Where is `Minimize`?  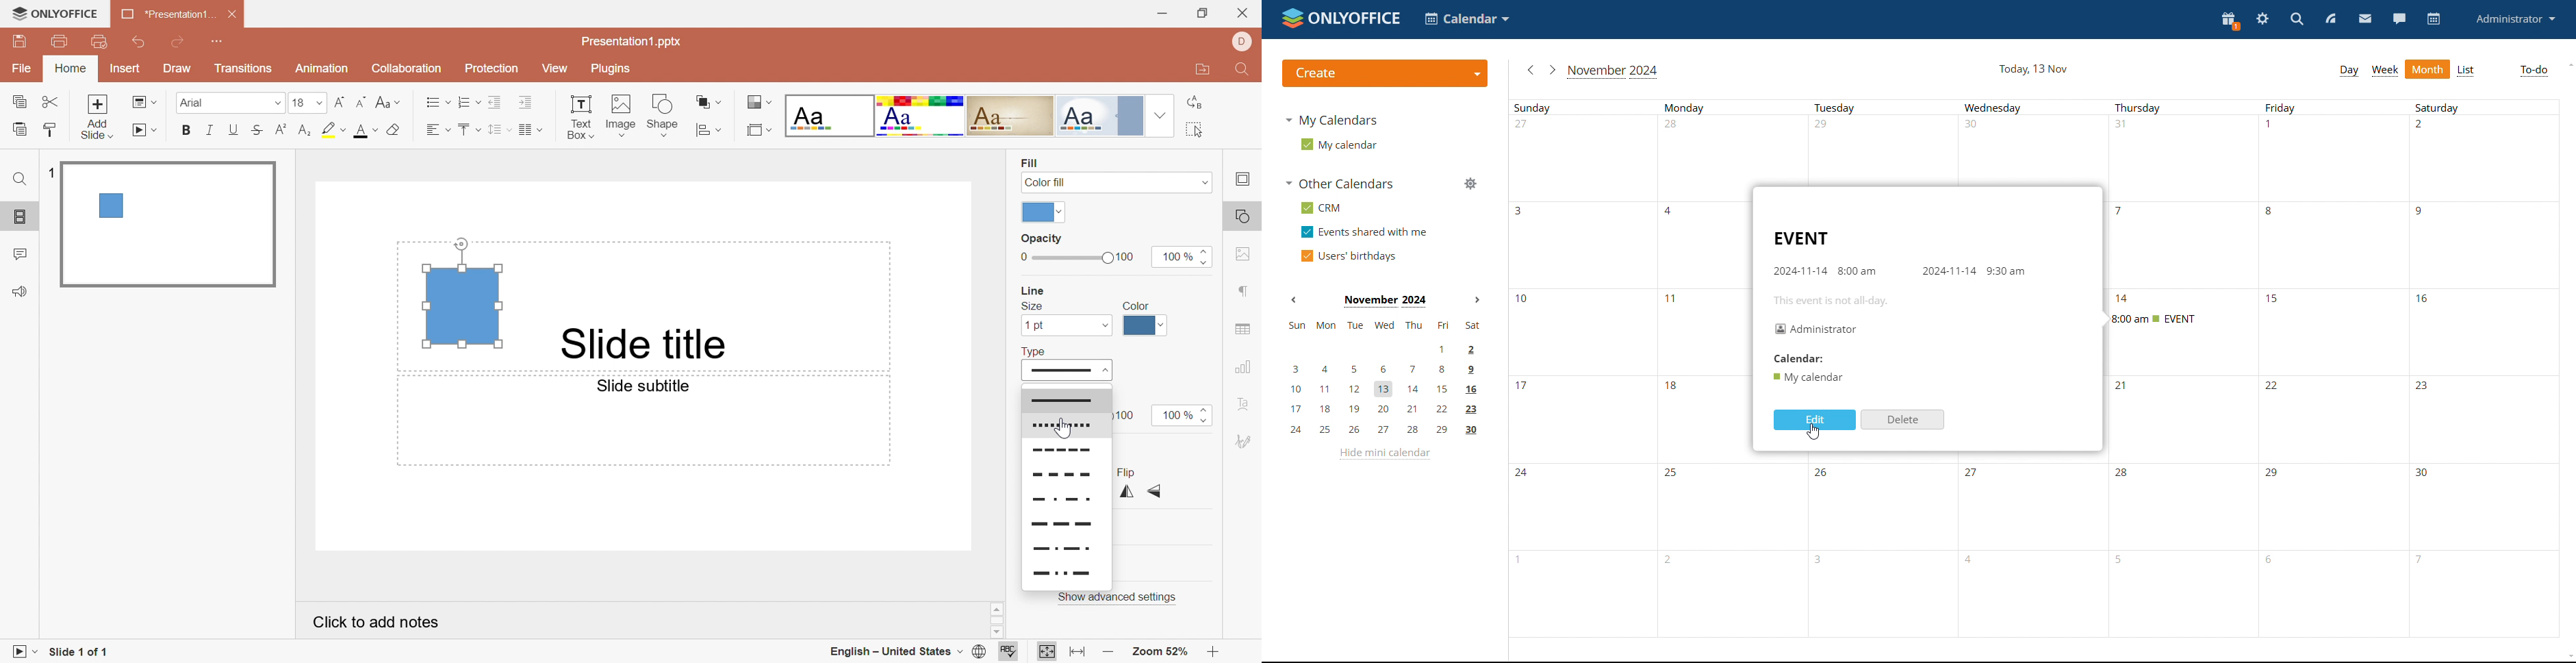
Minimize is located at coordinates (1162, 14).